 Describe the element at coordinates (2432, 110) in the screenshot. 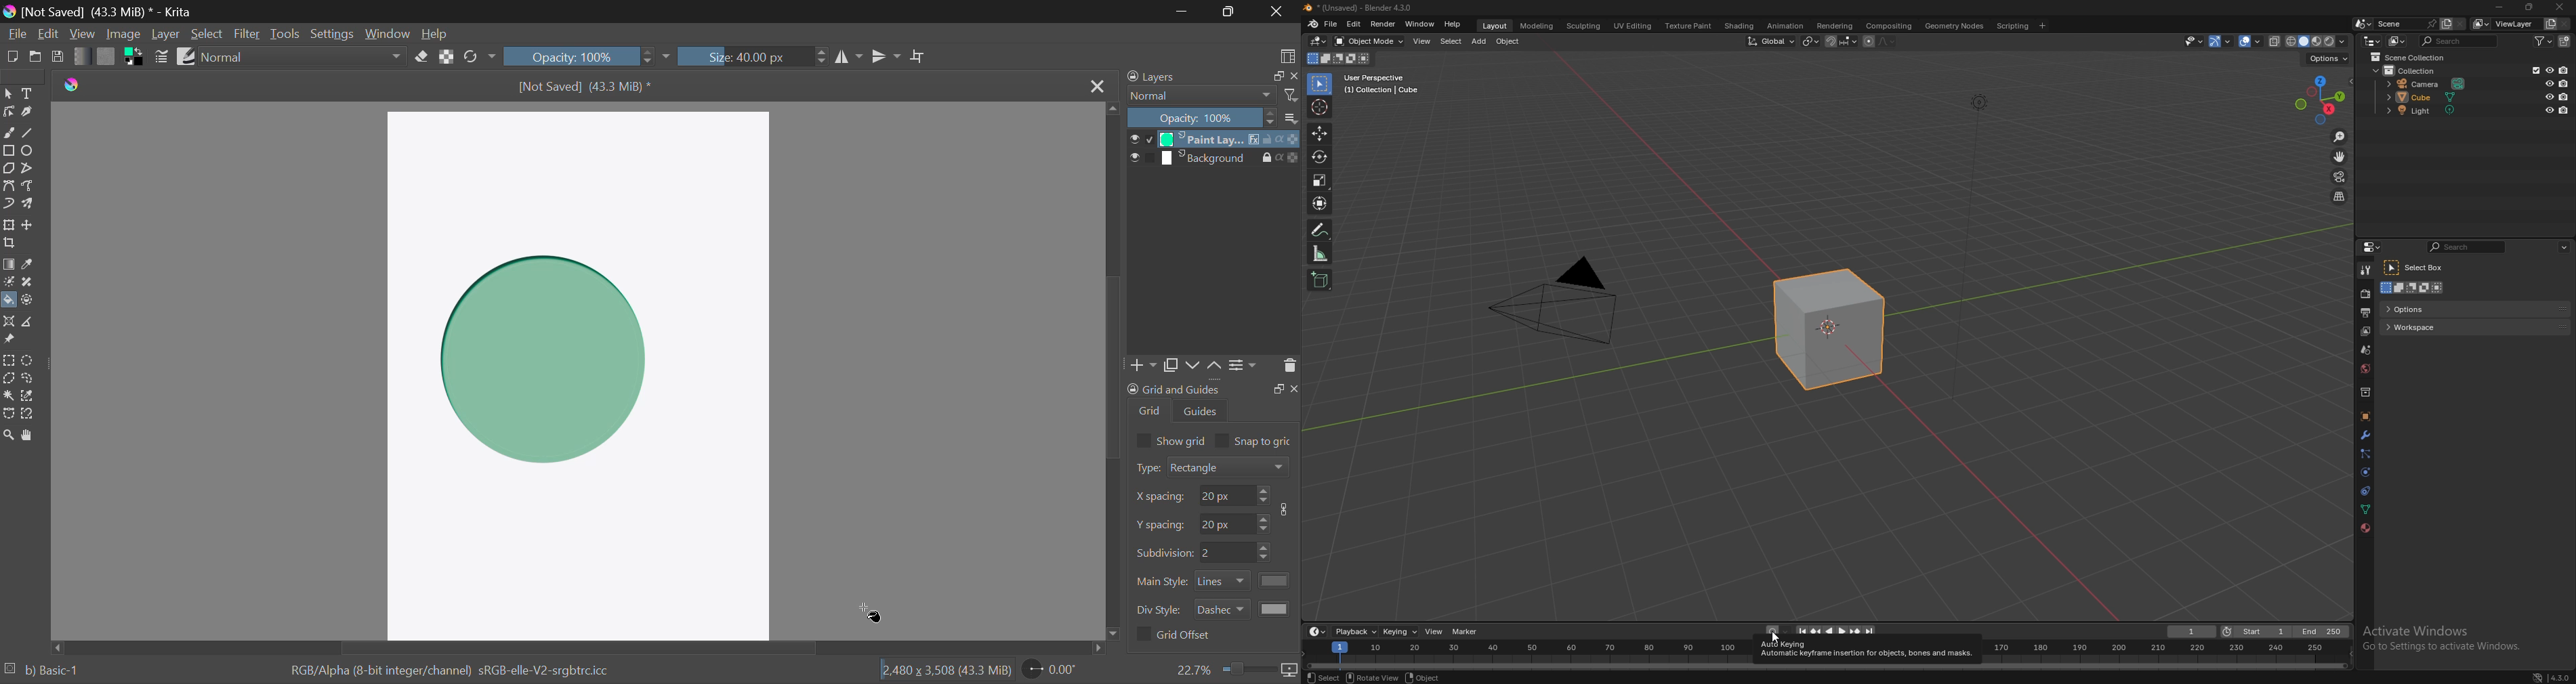

I see `light` at that location.